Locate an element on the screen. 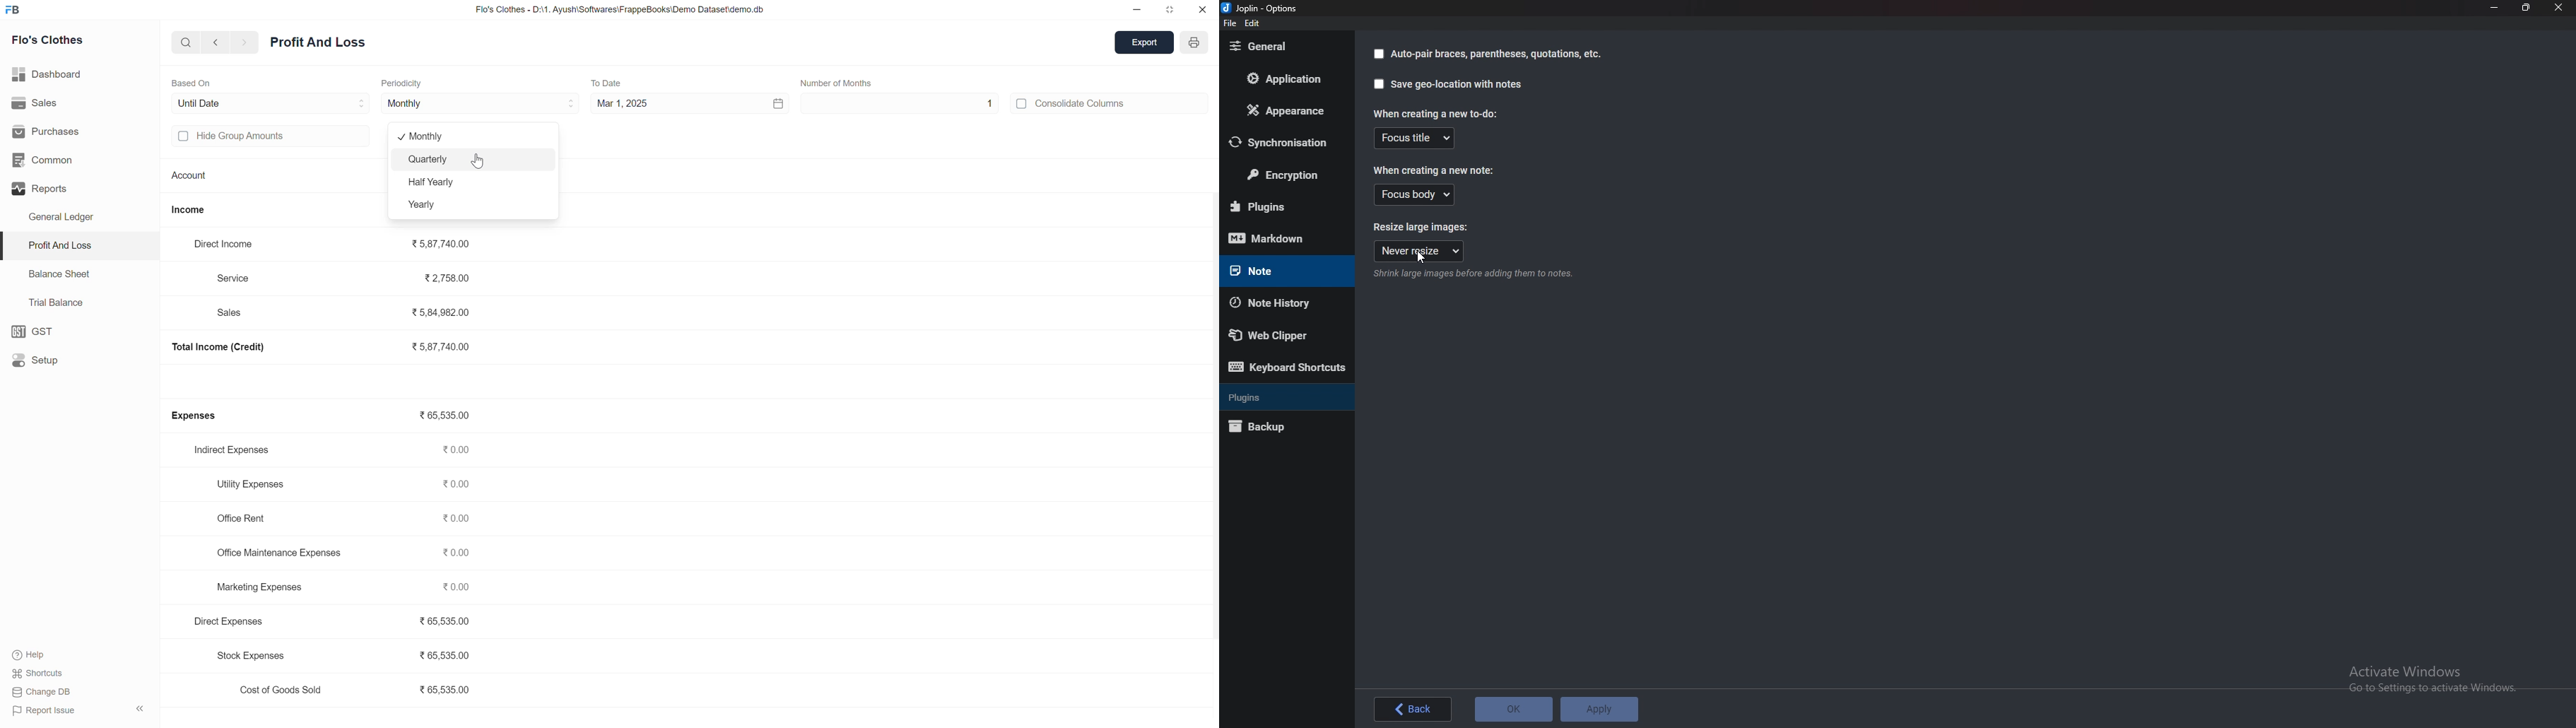 The width and height of the screenshot is (2576, 728). Cost of Goods Sold is located at coordinates (276, 689).